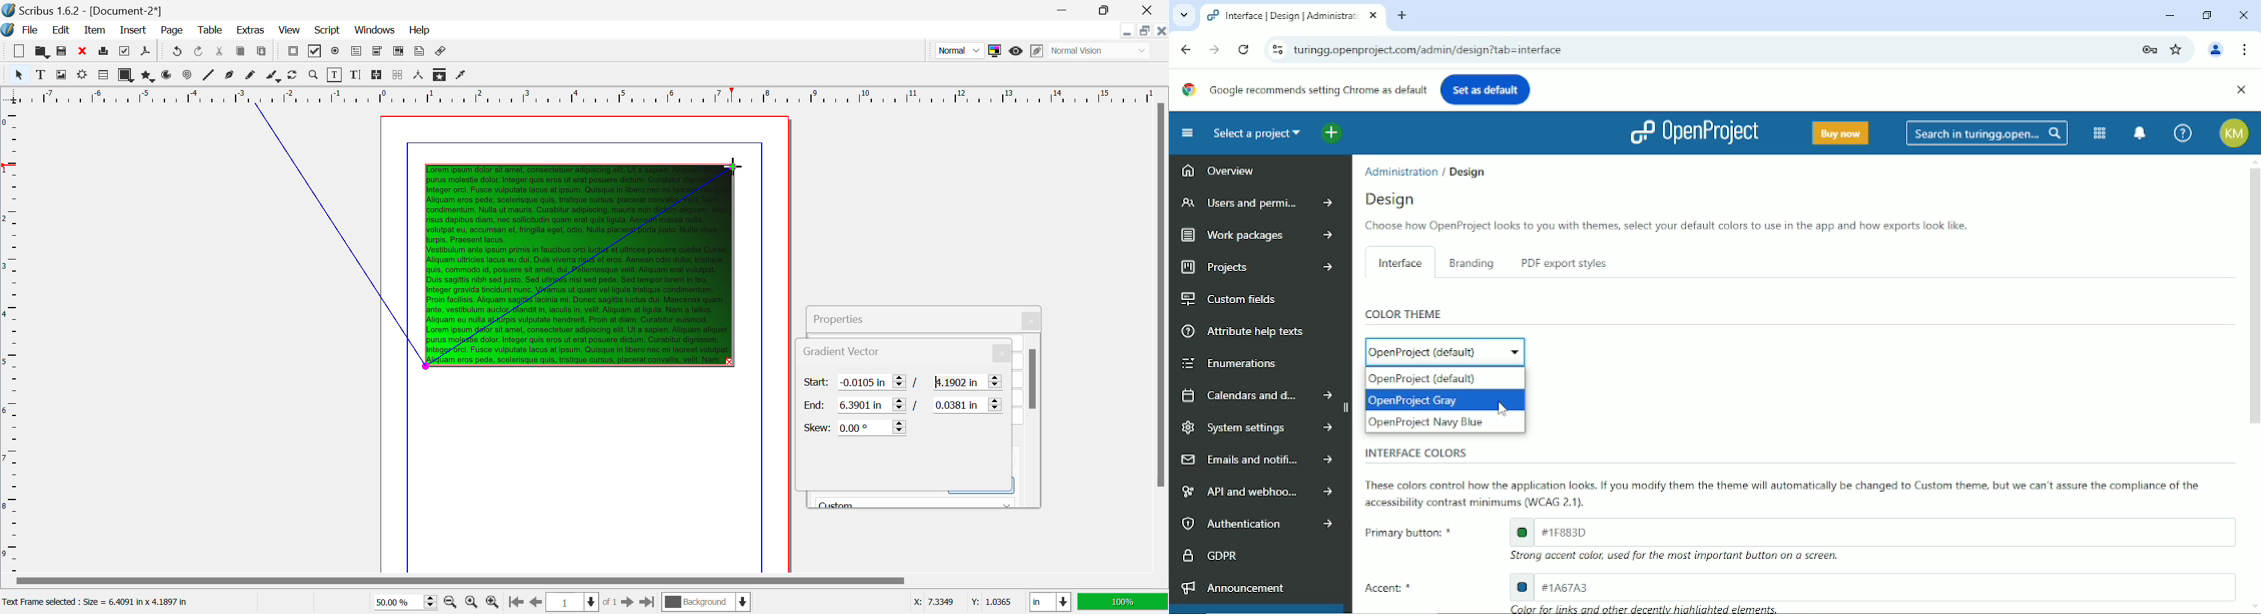  Describe the element at coordinates (1787, 485) in the screenshot. I see `These colors control how the apphcation looks. If you modify them the theme will automatically be changed to Custom theme. but we can t assure the comphance of the` at that location.